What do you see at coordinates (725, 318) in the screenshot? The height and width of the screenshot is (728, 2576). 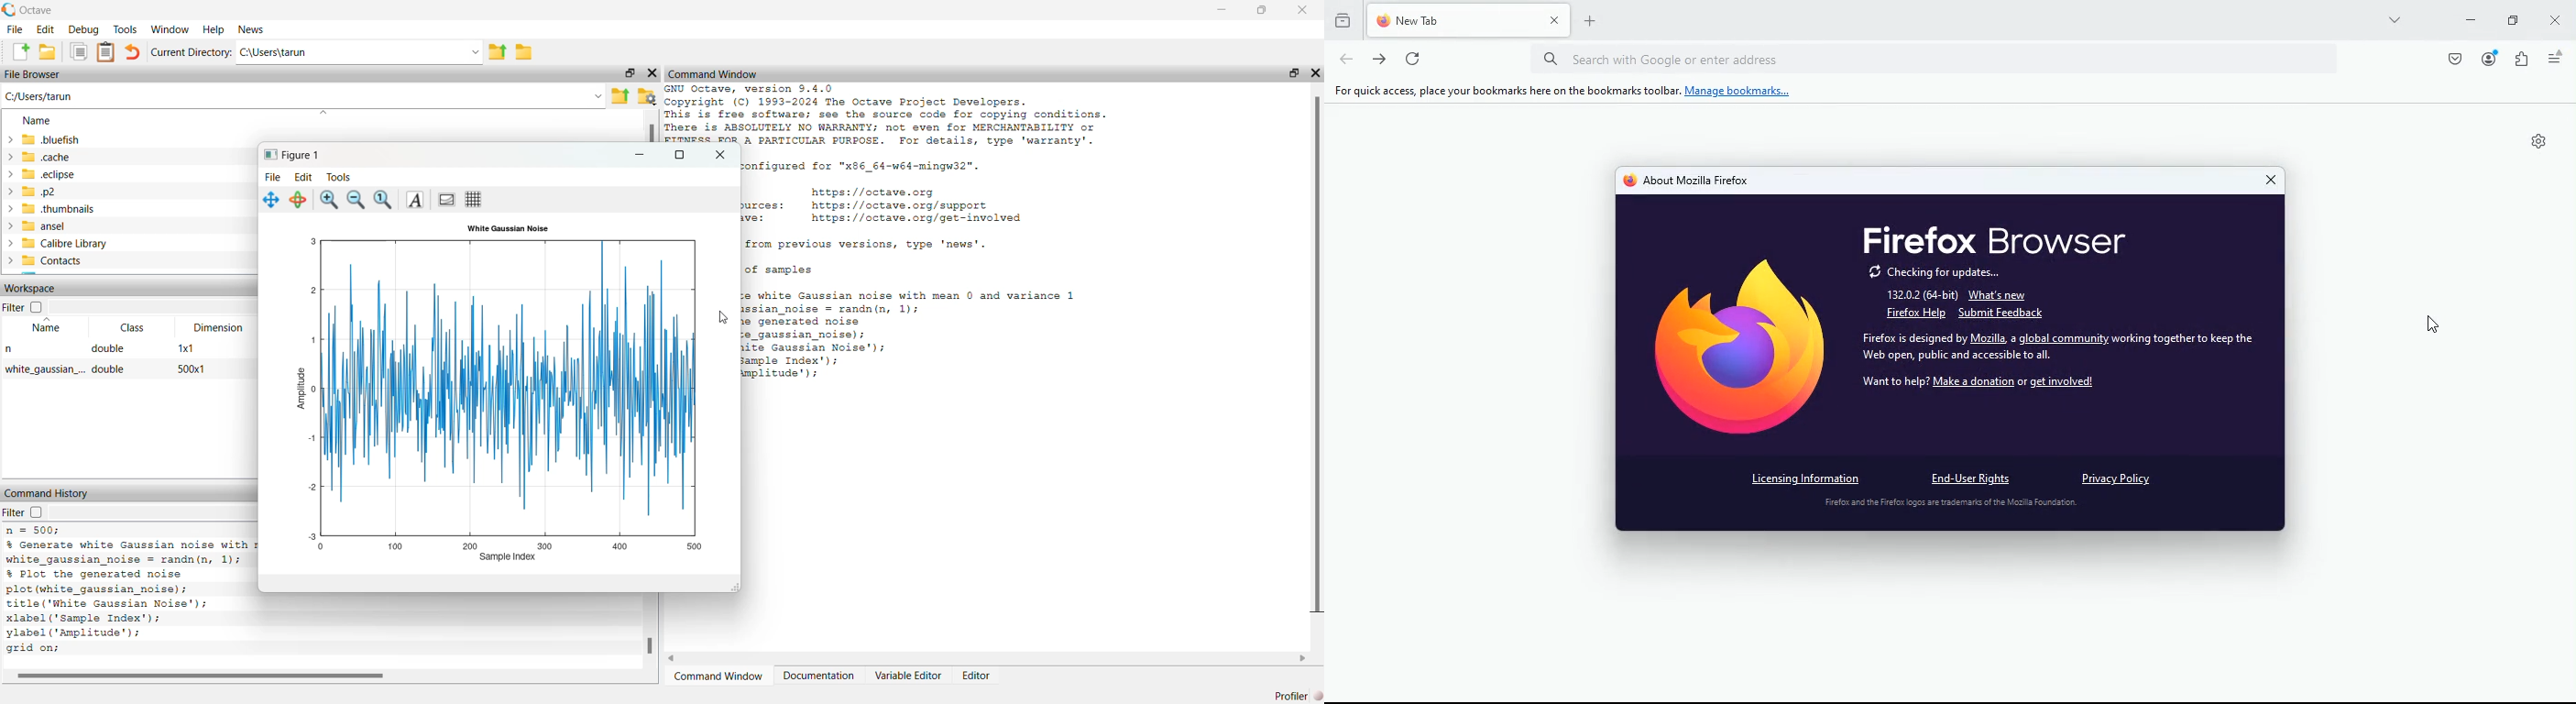 I see `cursor movement` at bounding box center [725, 318].